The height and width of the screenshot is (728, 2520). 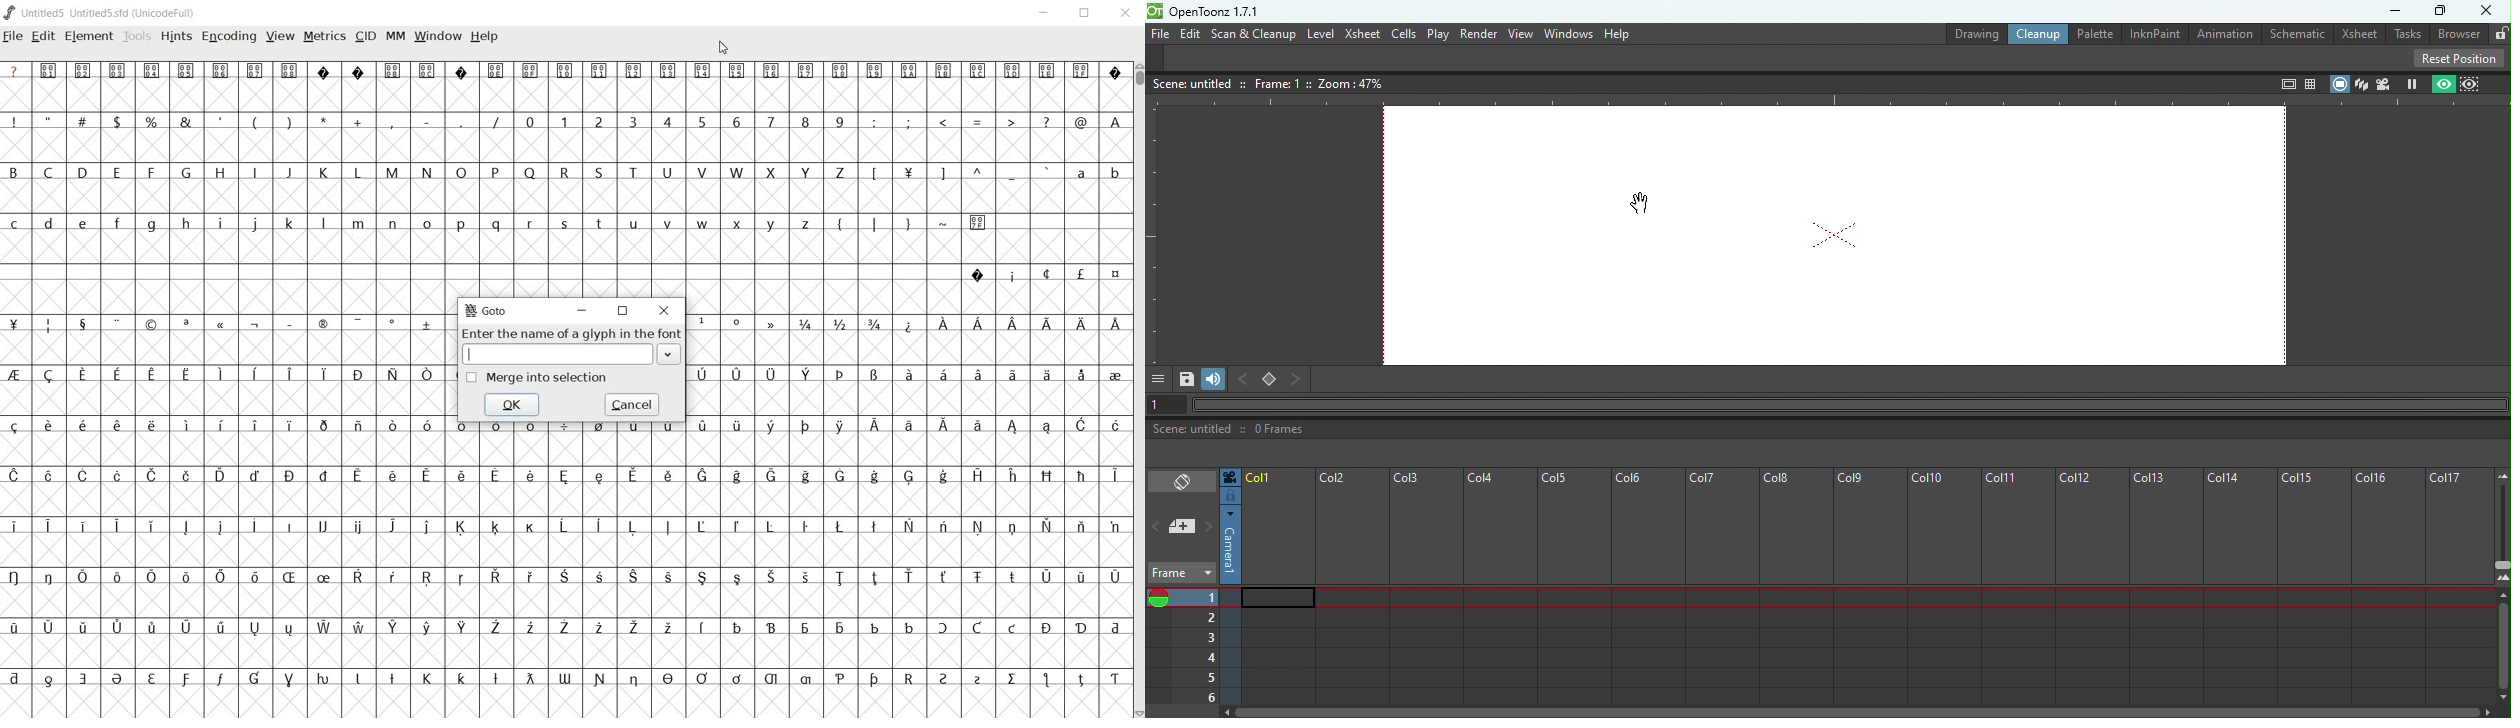 I want to click on Symbol, so click(x=289, y=476).